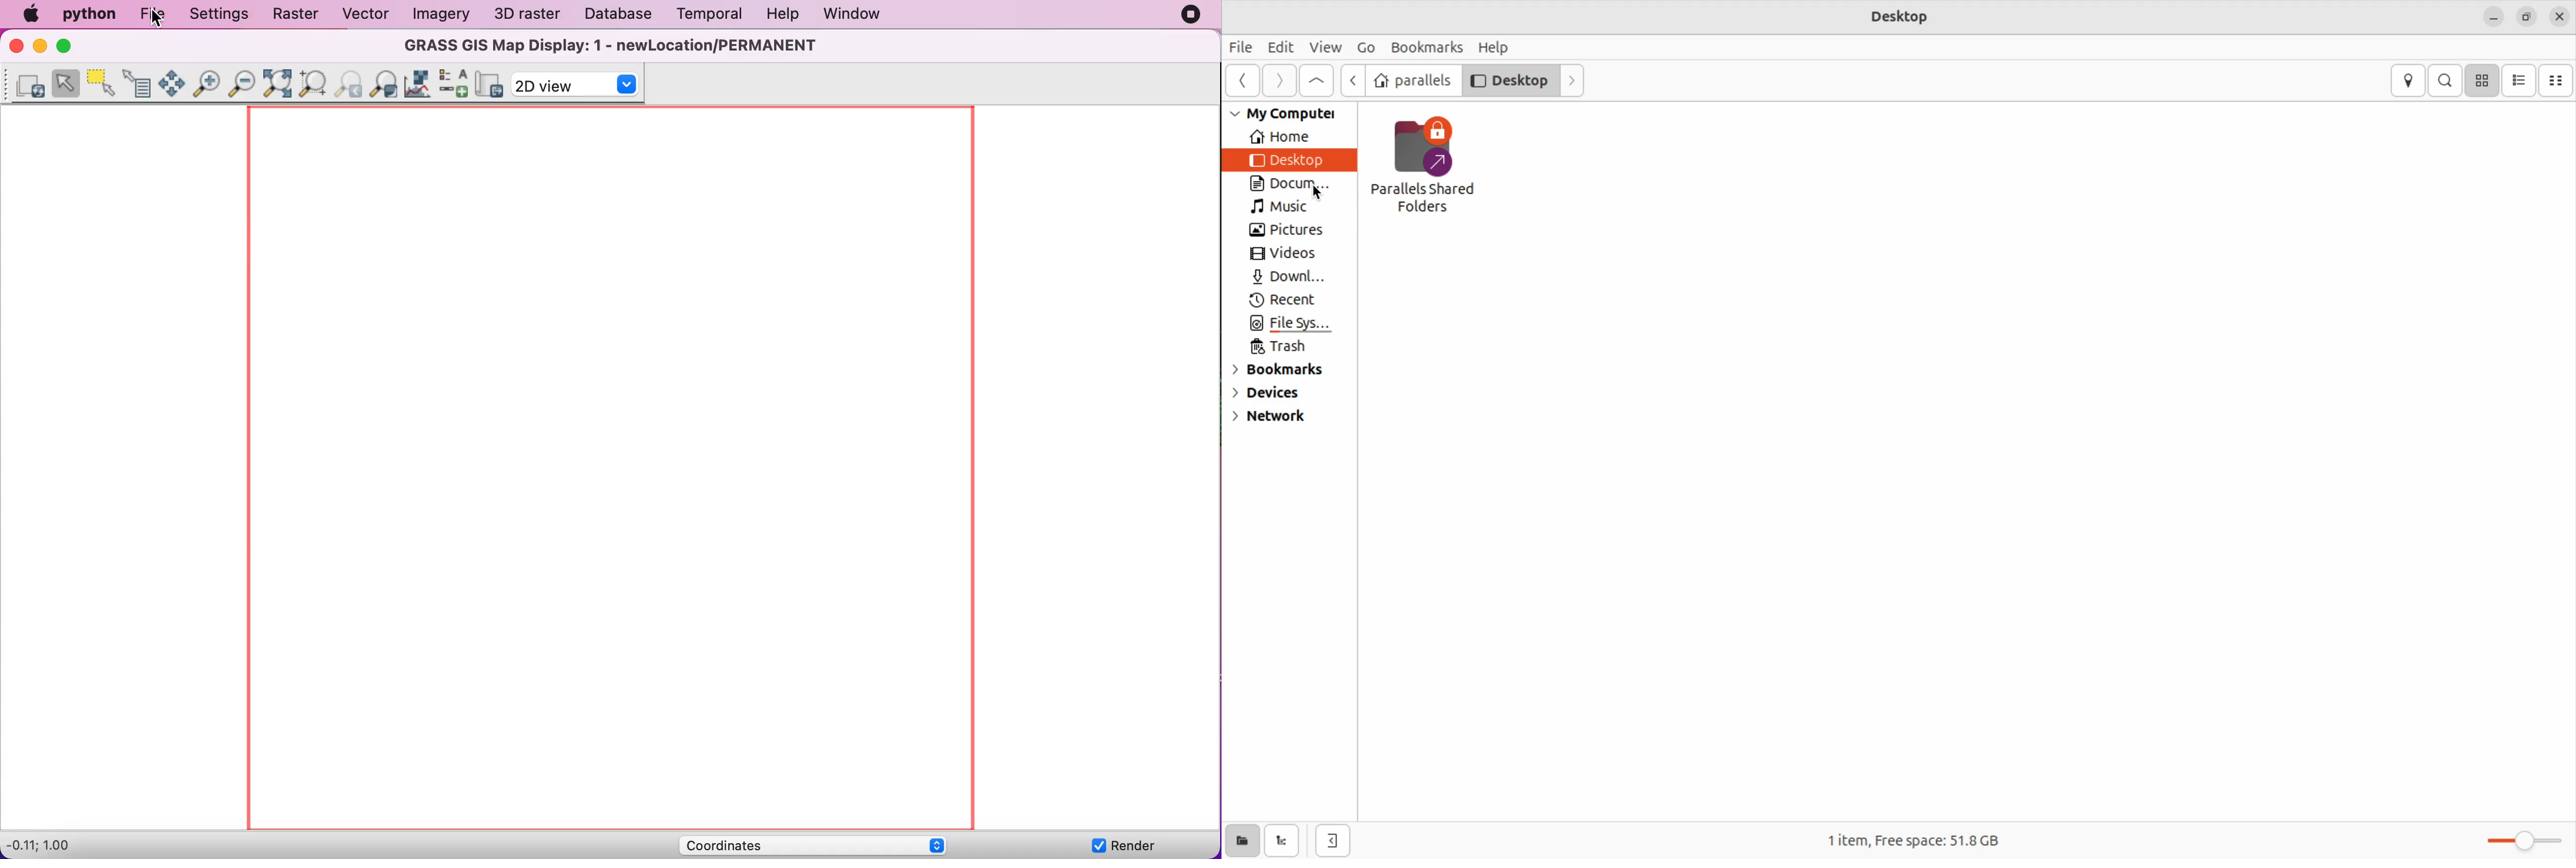 The image size is (2576, 868). What do you see at coordinates (1291, 279) in the screenshot?
I see `Downloads` at bounding box center [1291, 279].